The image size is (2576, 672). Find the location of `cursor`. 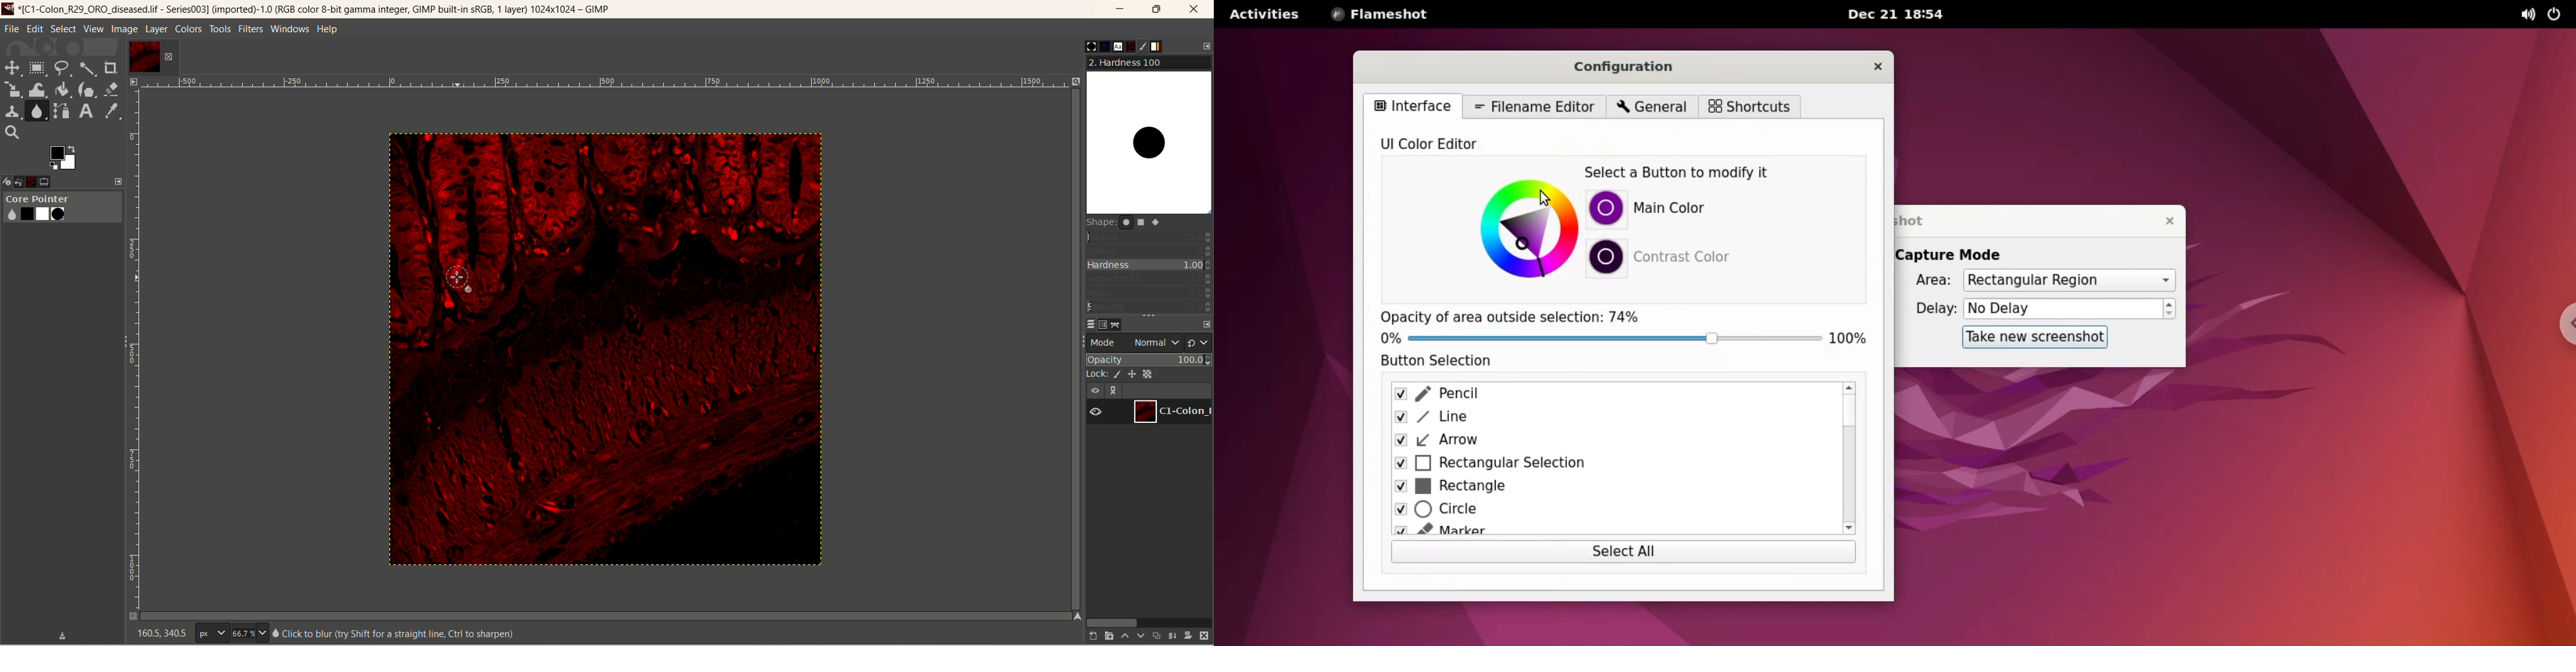

cursor is located at coordinates (1549, 197).